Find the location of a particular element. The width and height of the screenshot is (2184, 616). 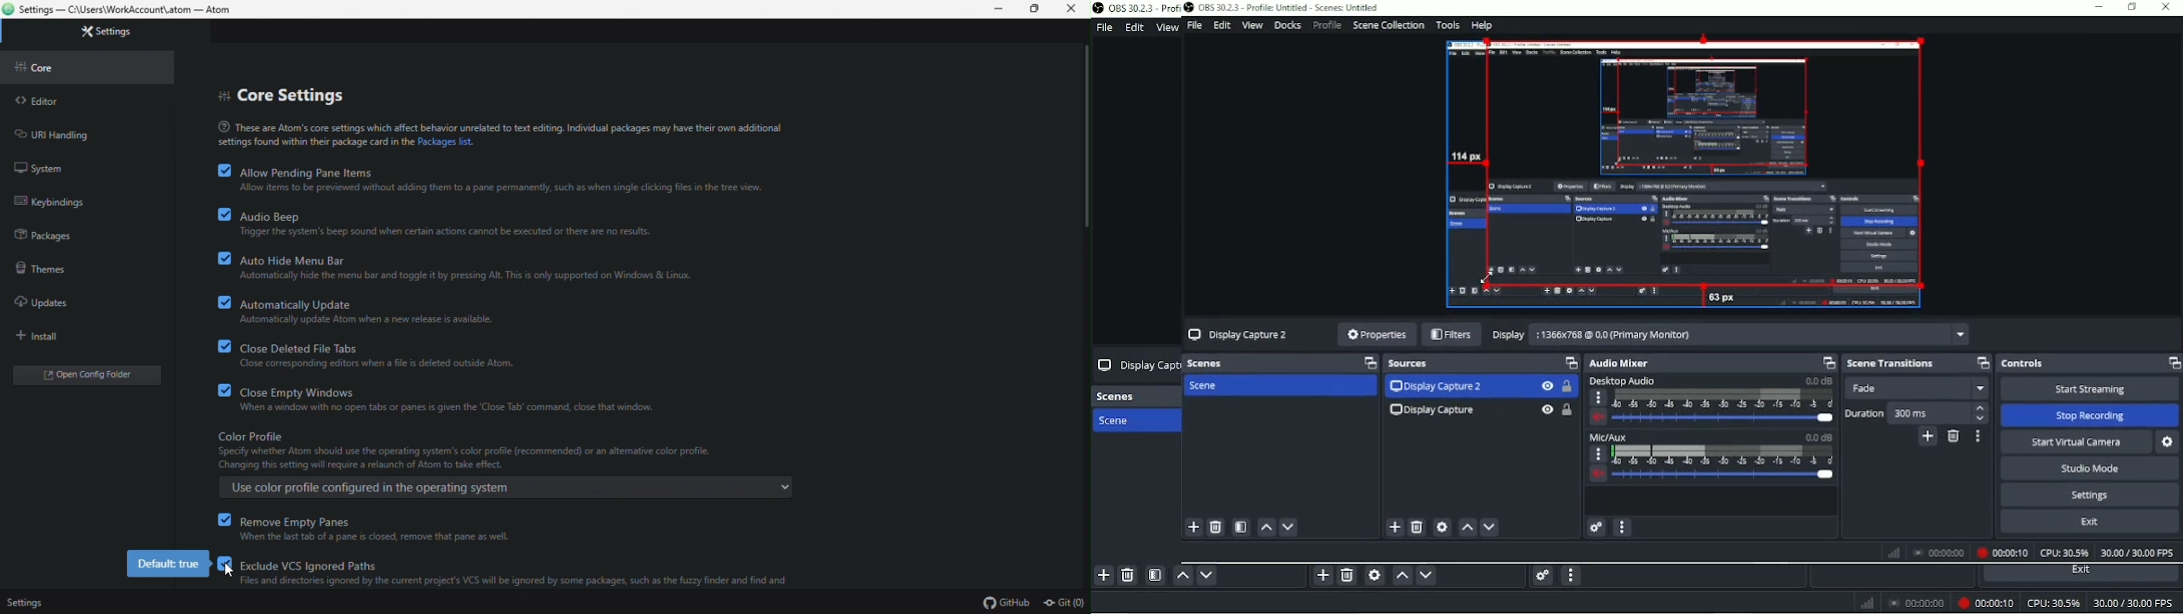

Maximize is located at coordinates (1983, 363).